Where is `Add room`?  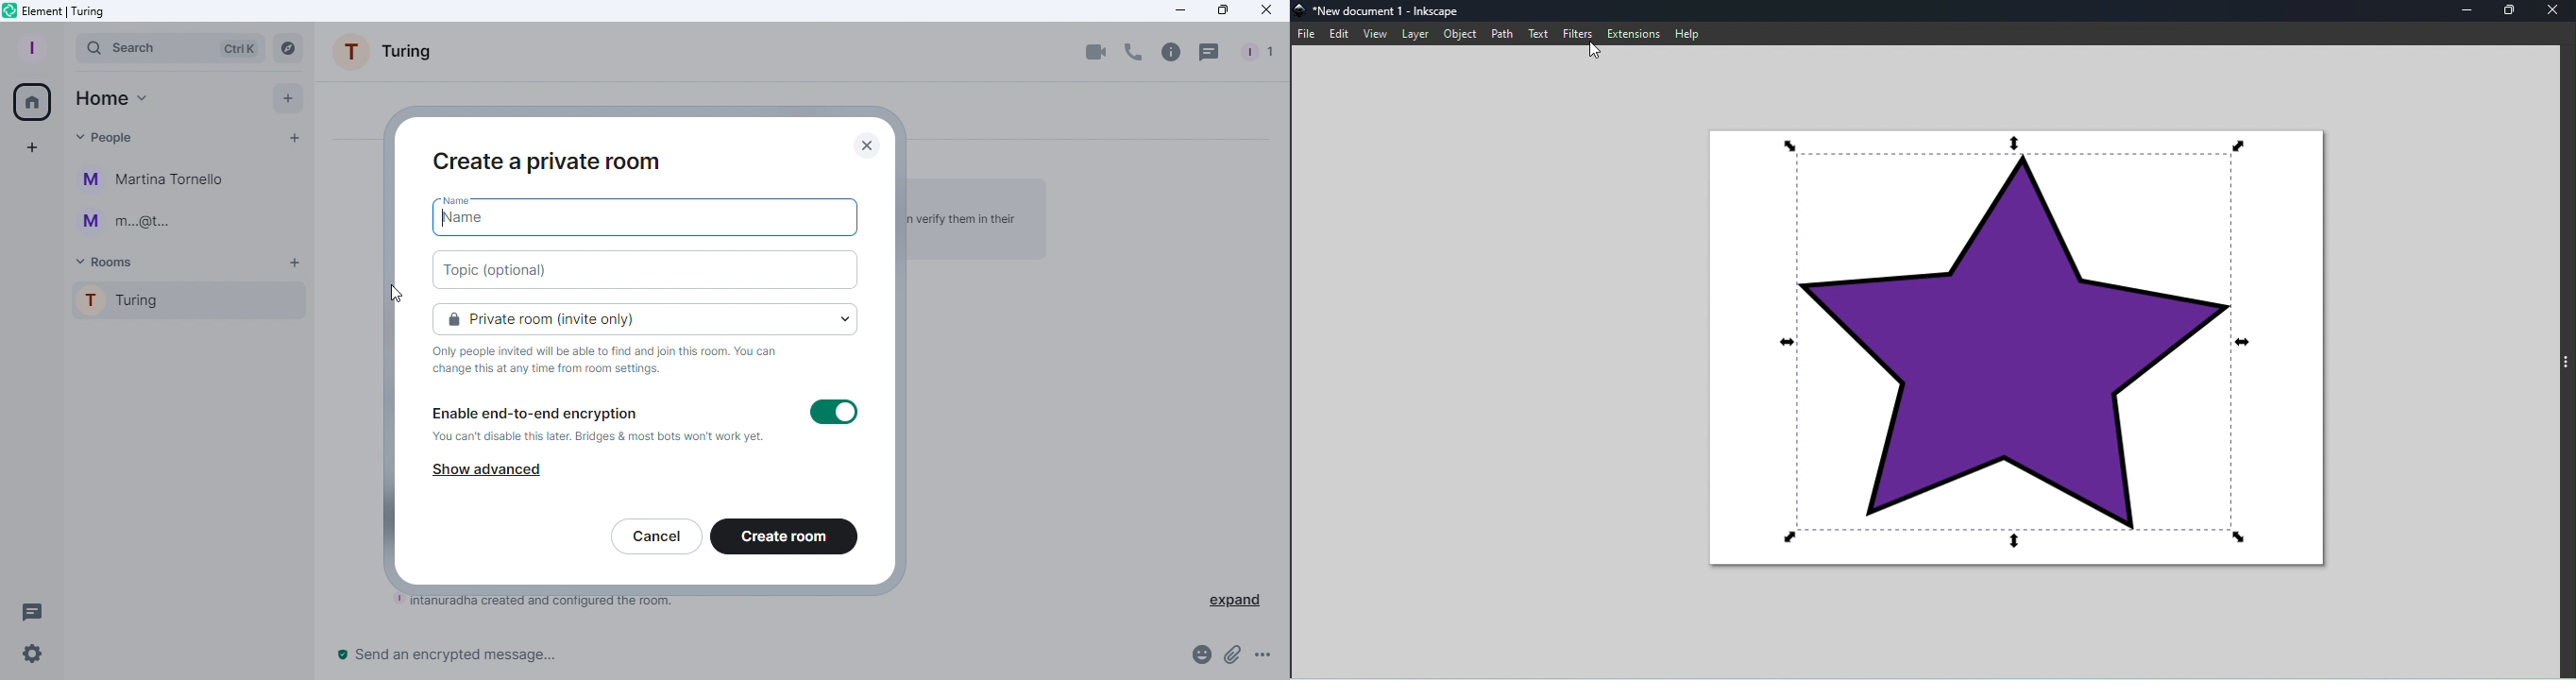
Add room is located at coordinates (297, 264).